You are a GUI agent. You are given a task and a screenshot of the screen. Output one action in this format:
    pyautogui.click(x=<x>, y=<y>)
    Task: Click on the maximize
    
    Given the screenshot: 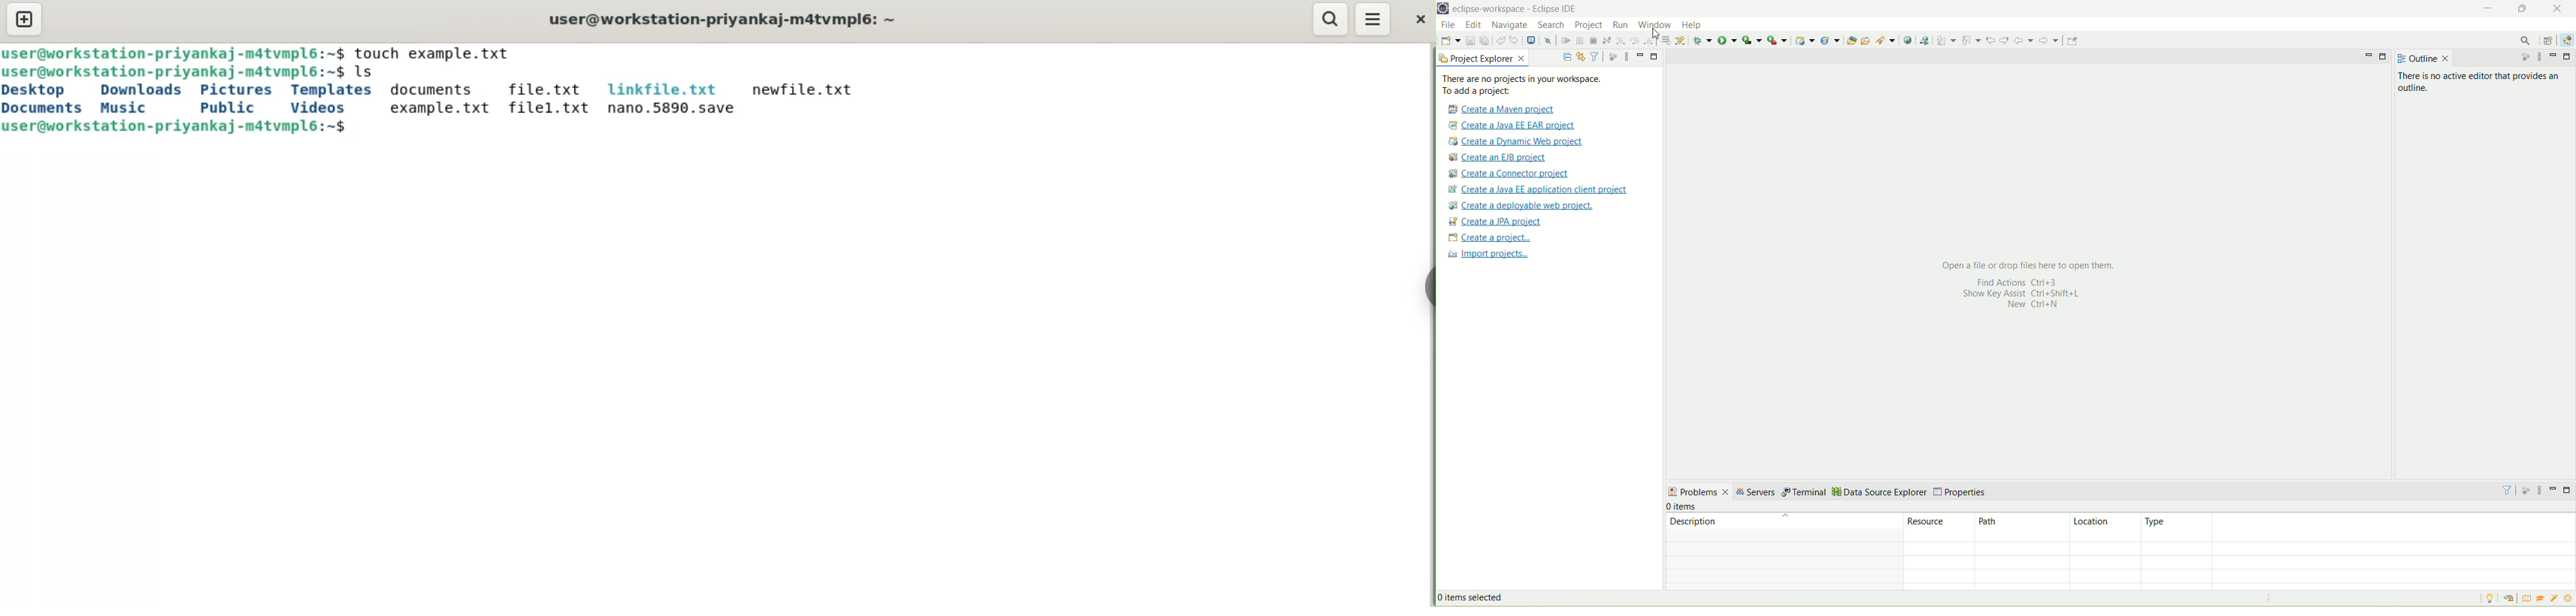 What is the action you would take?
    pyautogui.click(x=2521, y=7)
    